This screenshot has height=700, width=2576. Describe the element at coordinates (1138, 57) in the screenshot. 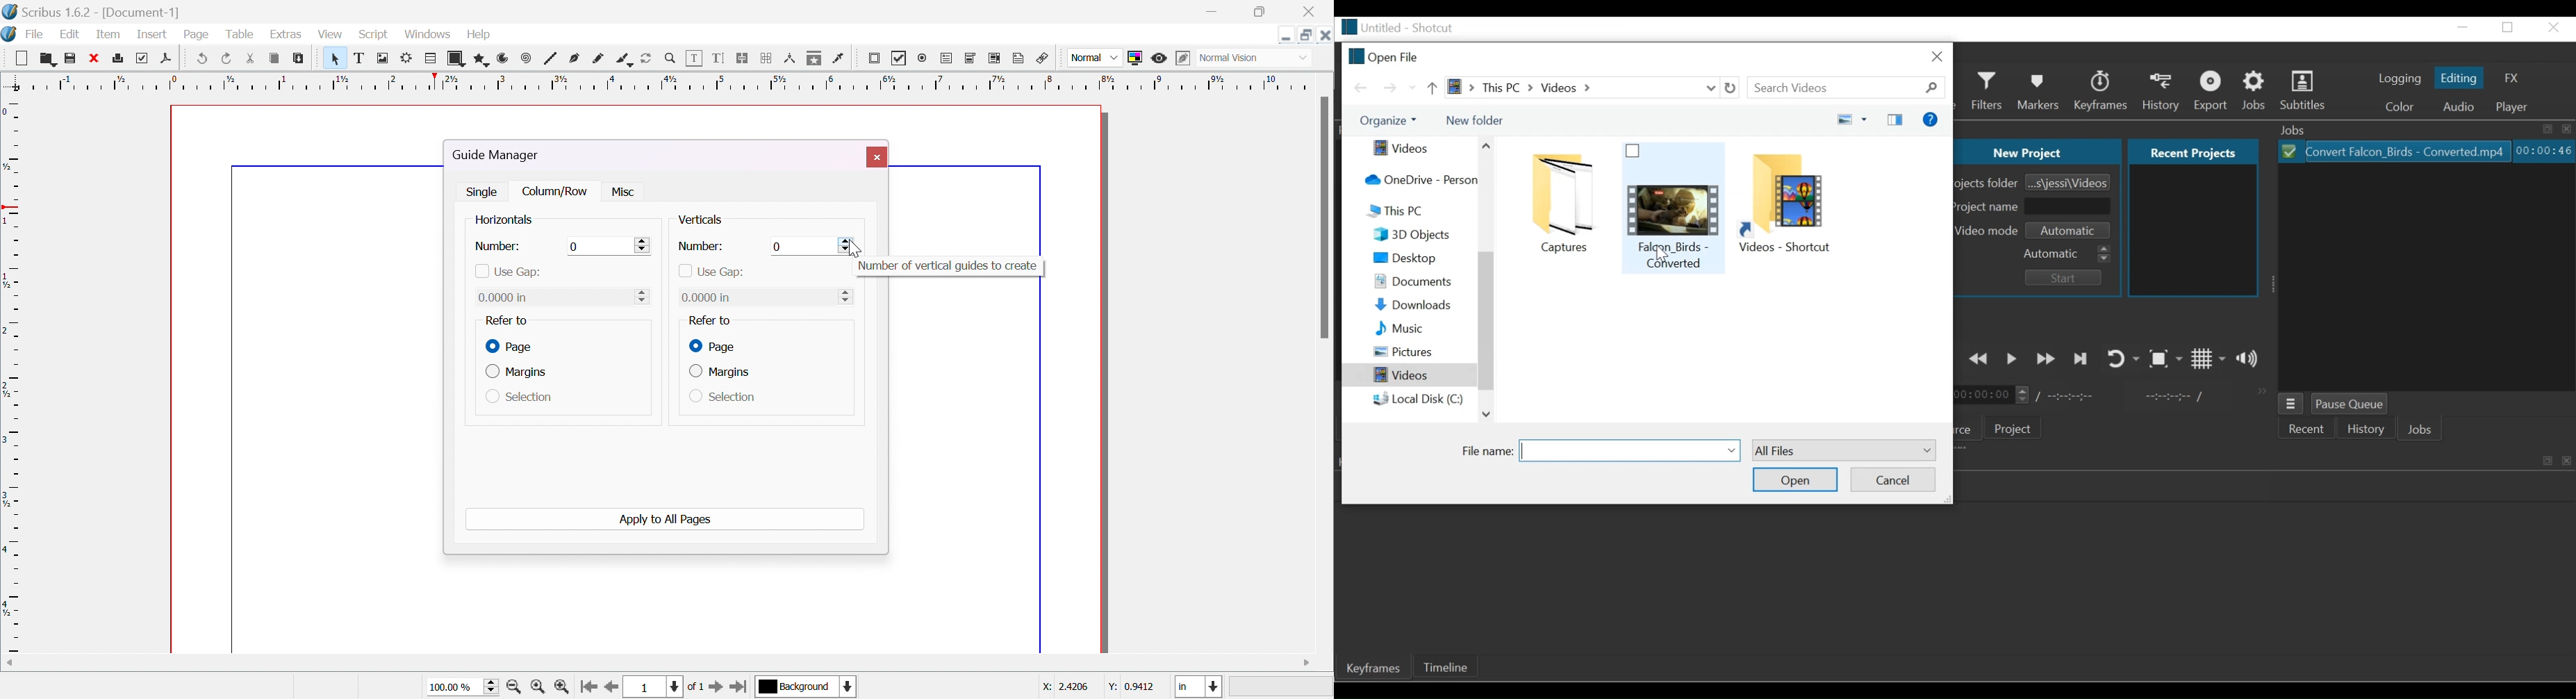

I see `toggle color management system` at that location.